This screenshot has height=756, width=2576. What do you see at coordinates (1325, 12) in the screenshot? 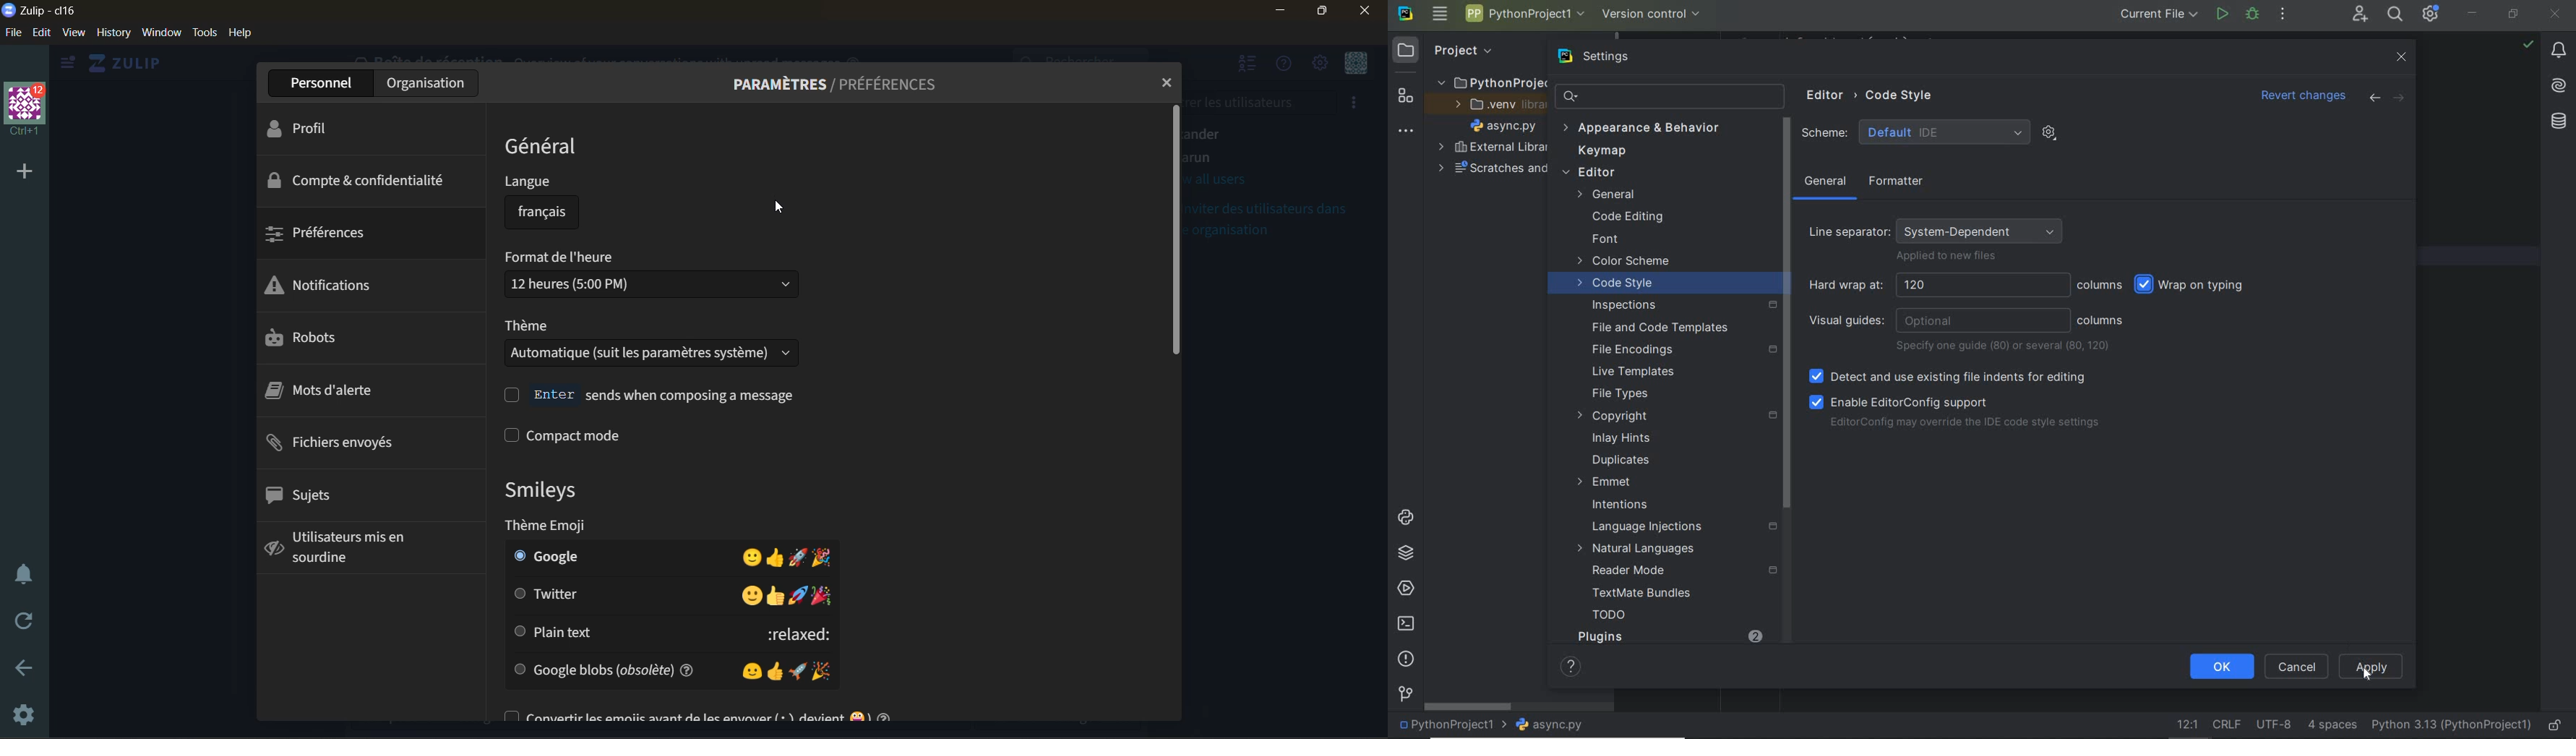
I see `maximize` at bounding box center [1325, 12].